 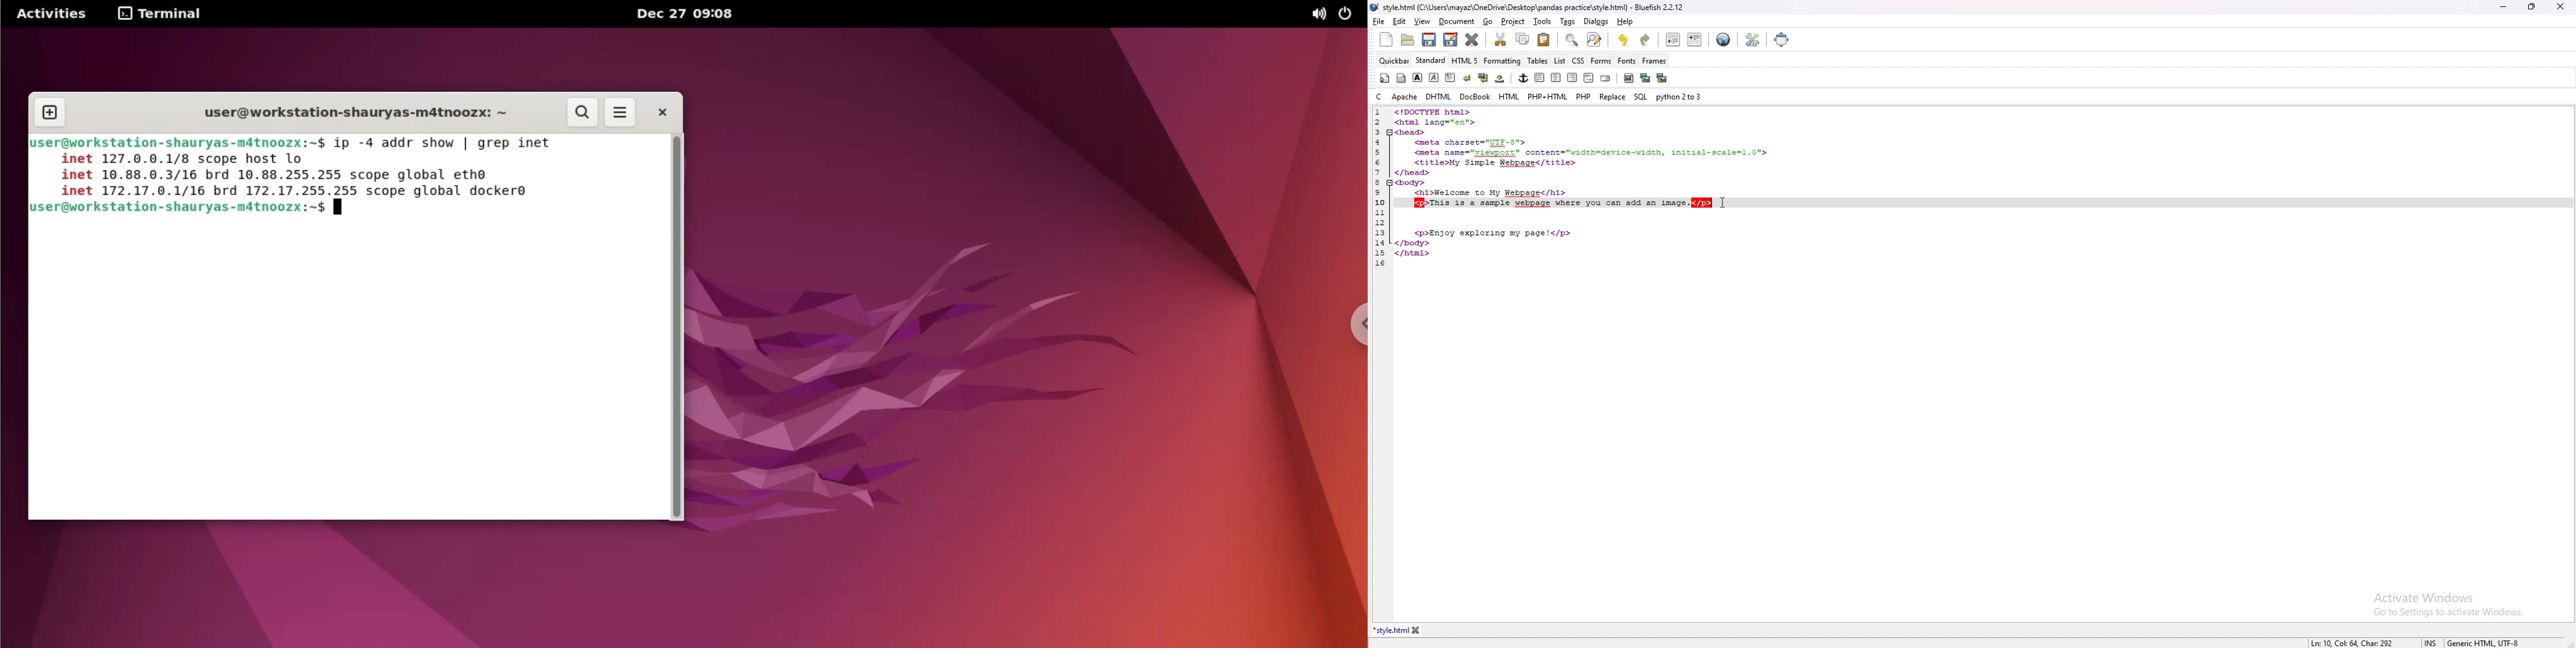 I want to click on edit, so click(x=1399, y=21).